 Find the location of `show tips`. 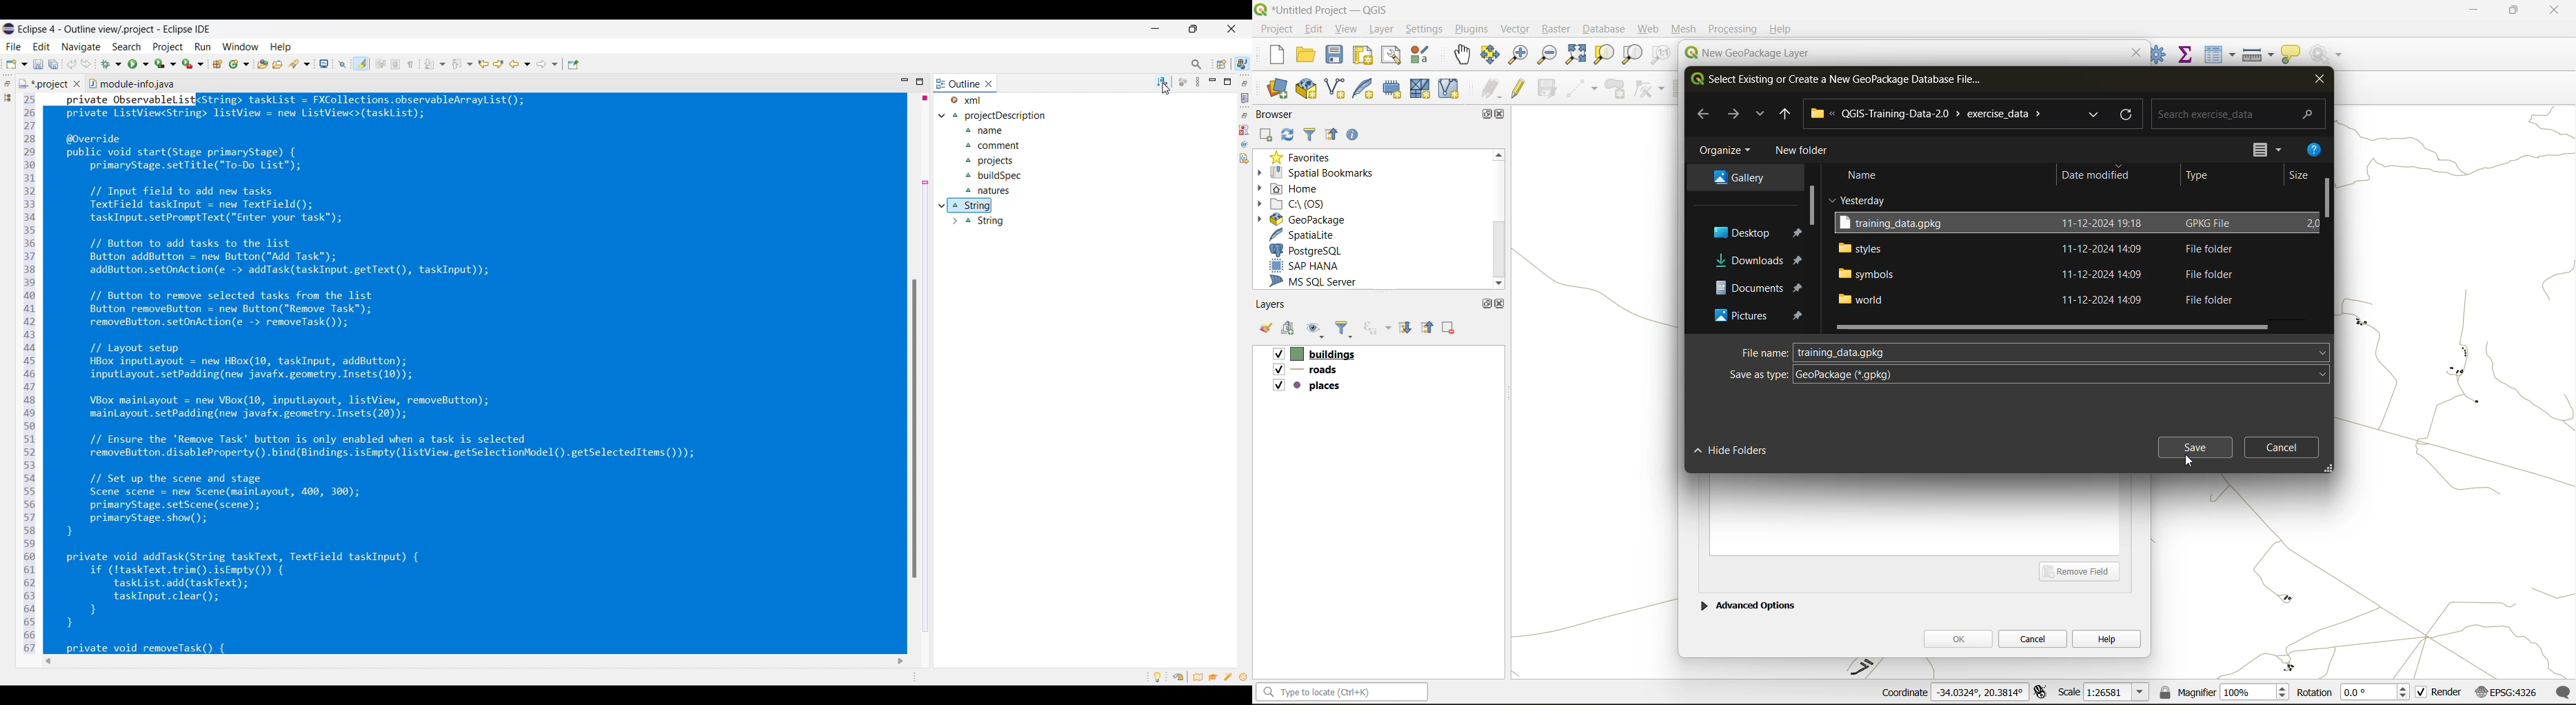

show tips is located at coordinates (2291, 55).